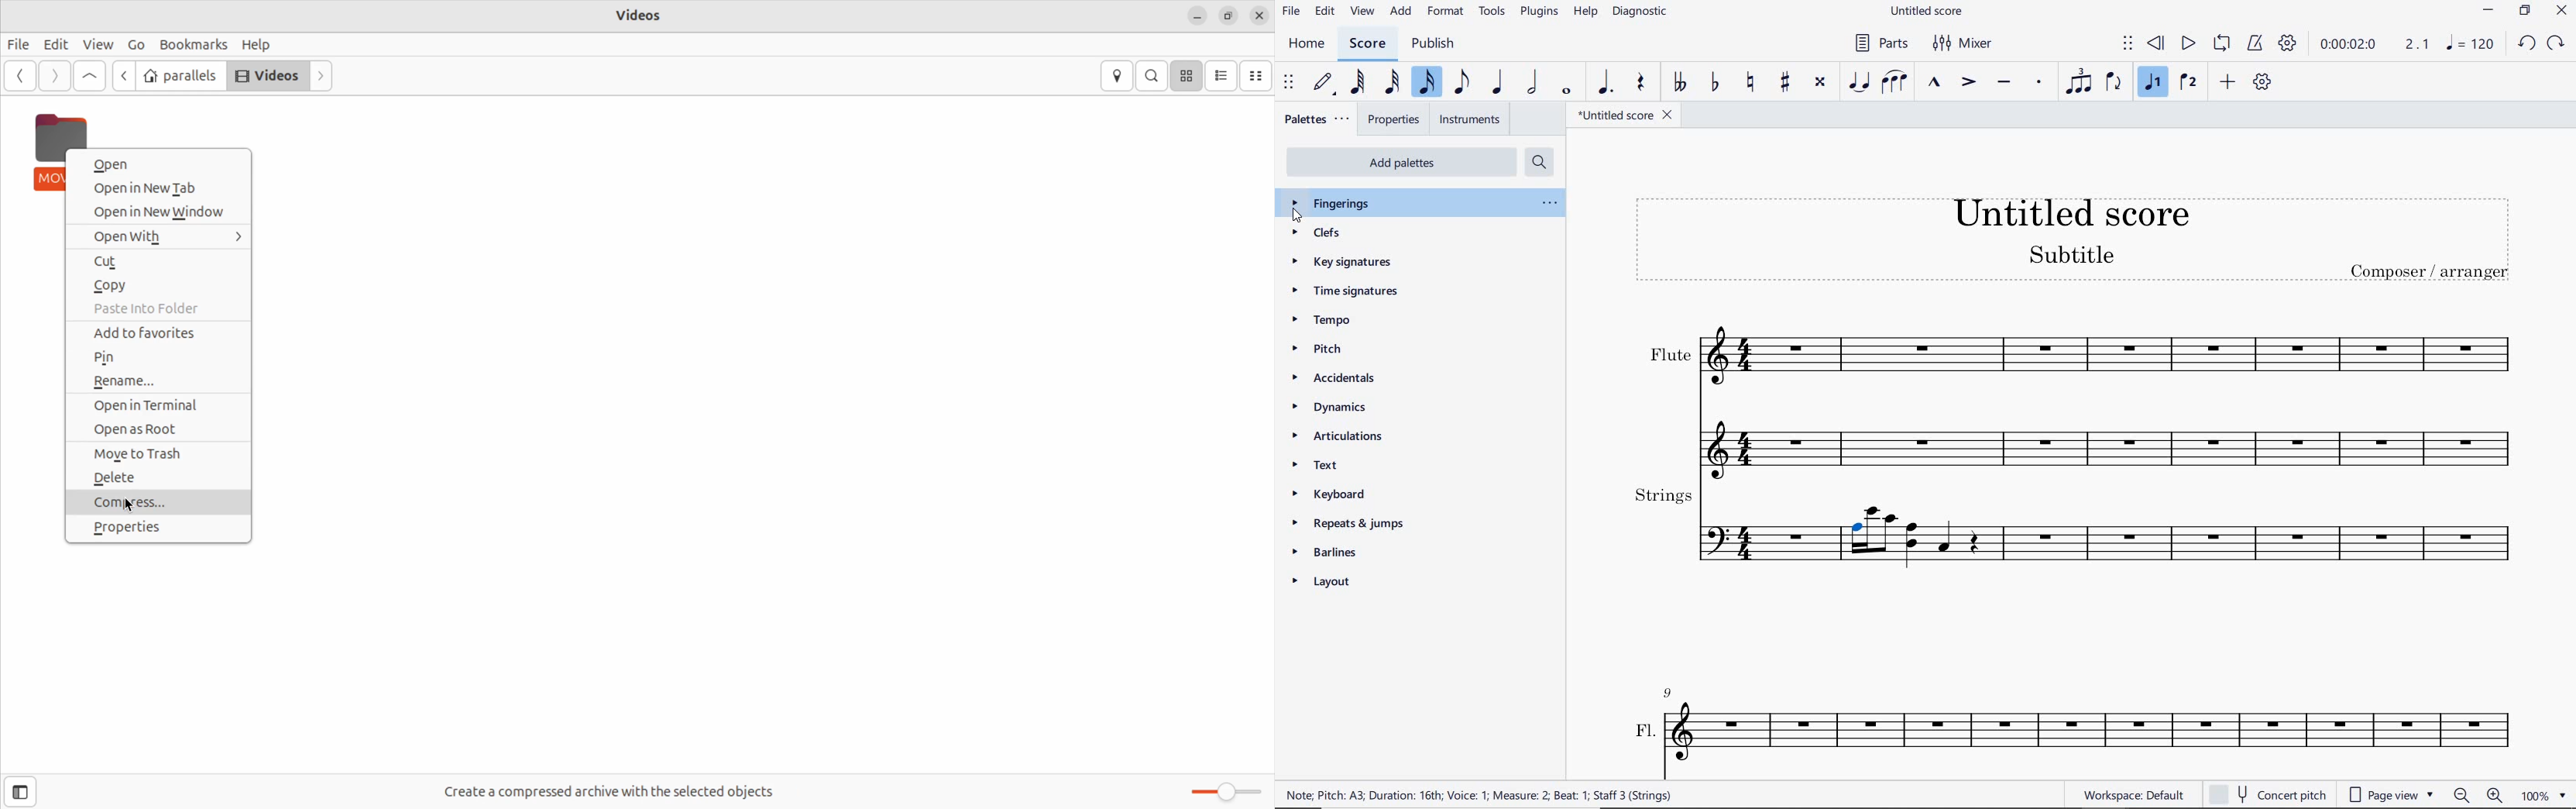 The image size is (2576, 812). What do you see at coordinates (2188, 44) in the screenshot?
I see `play` at bounding box center [2188, 44].